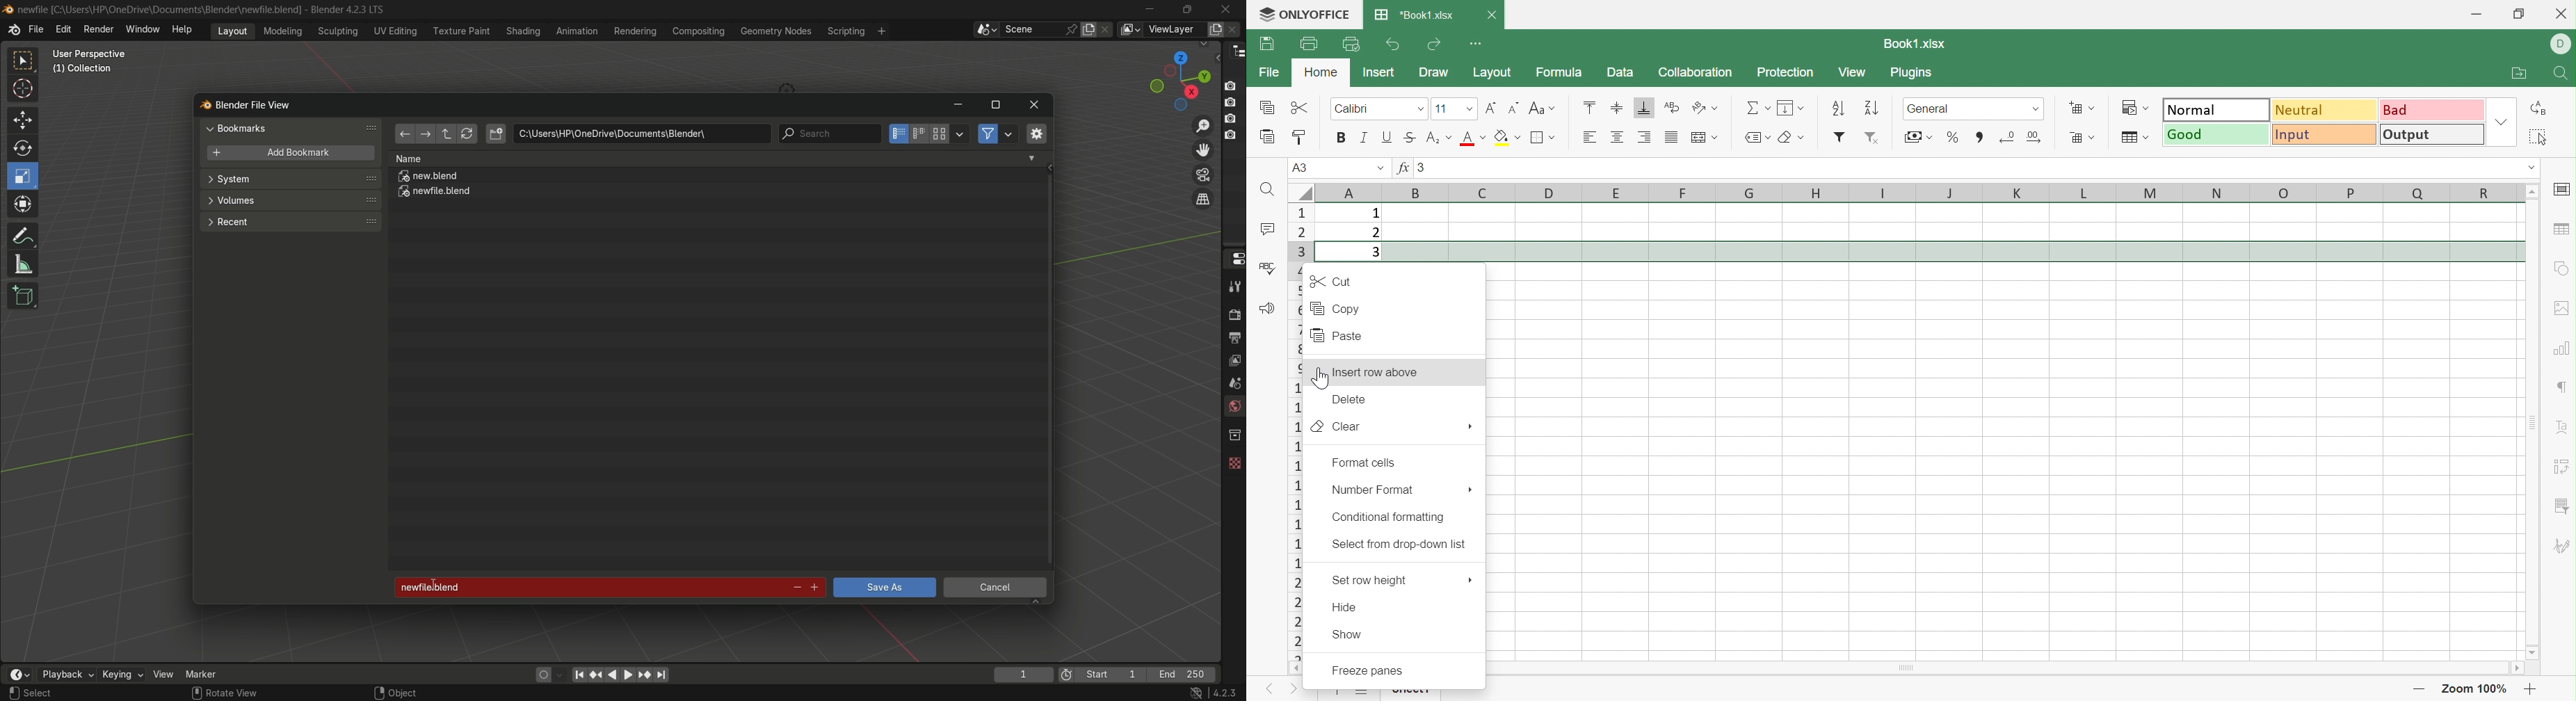  What do you see at coordinates (2541, 107) in the screenshot?
I see `Replace` at bounding box center [2541, 107].